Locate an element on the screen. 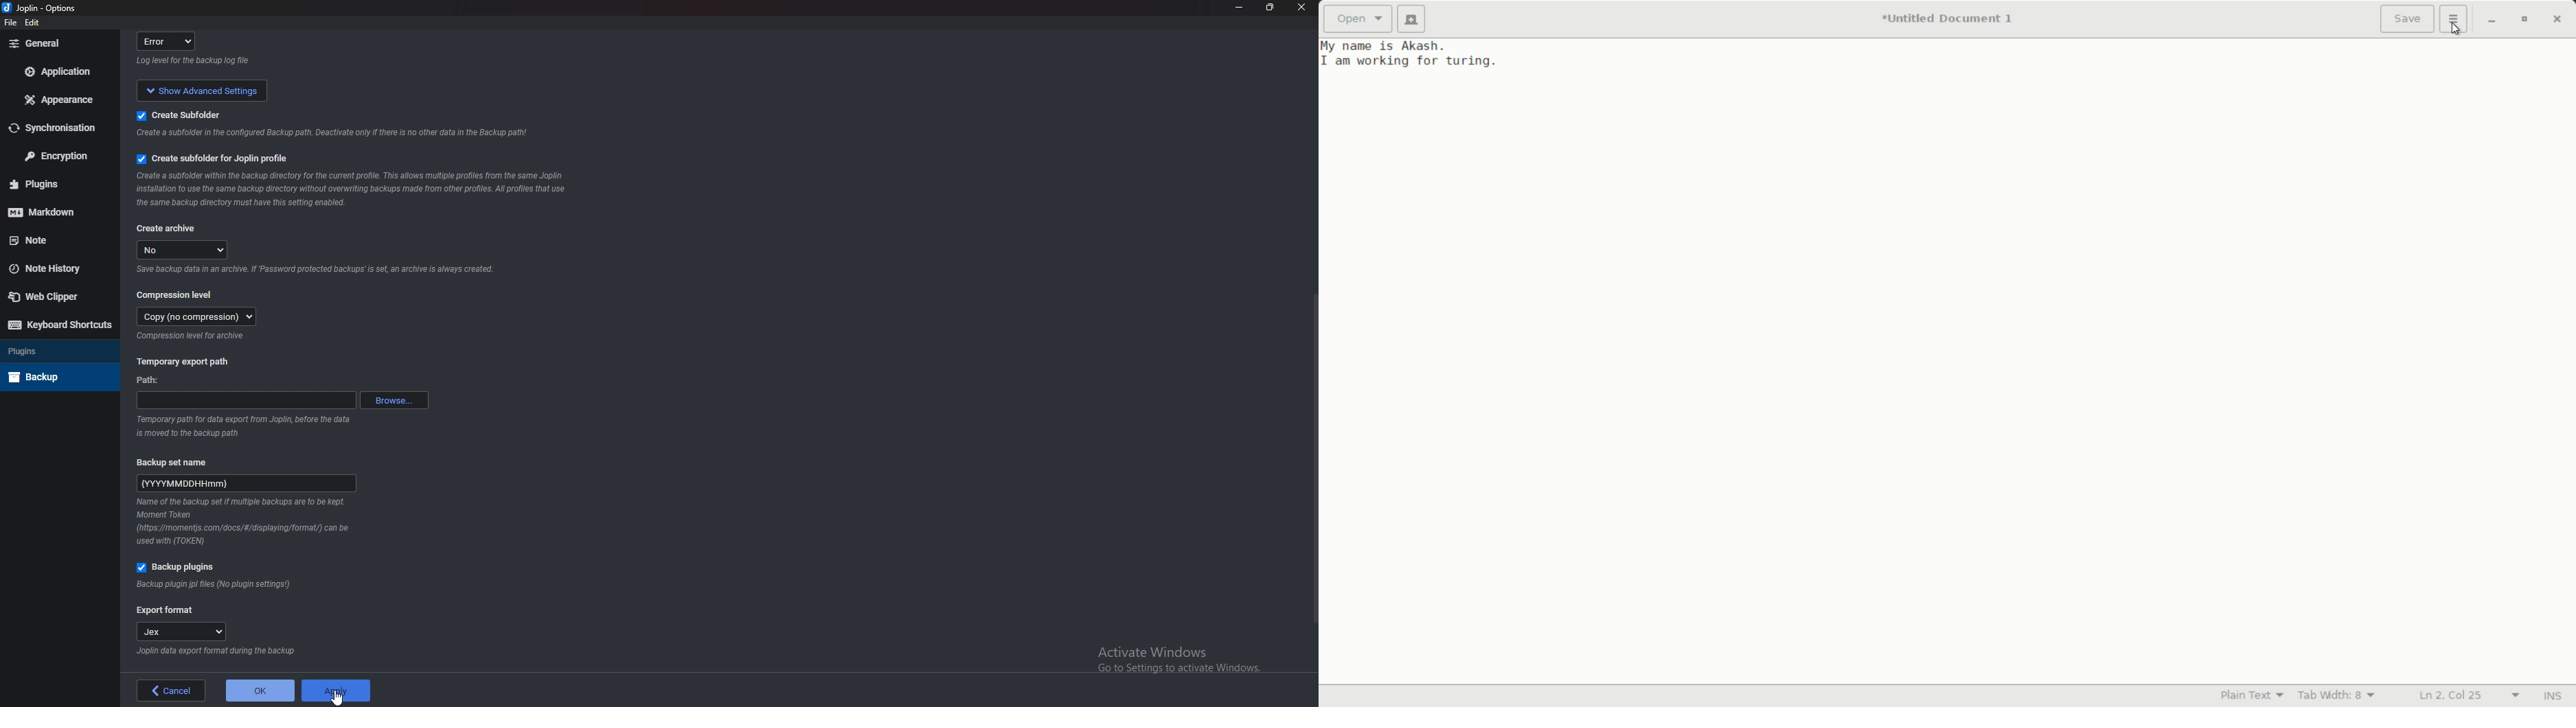 The width and height of the screenshot is (2576, 728). Mark down is located at coordinates (52, 210).